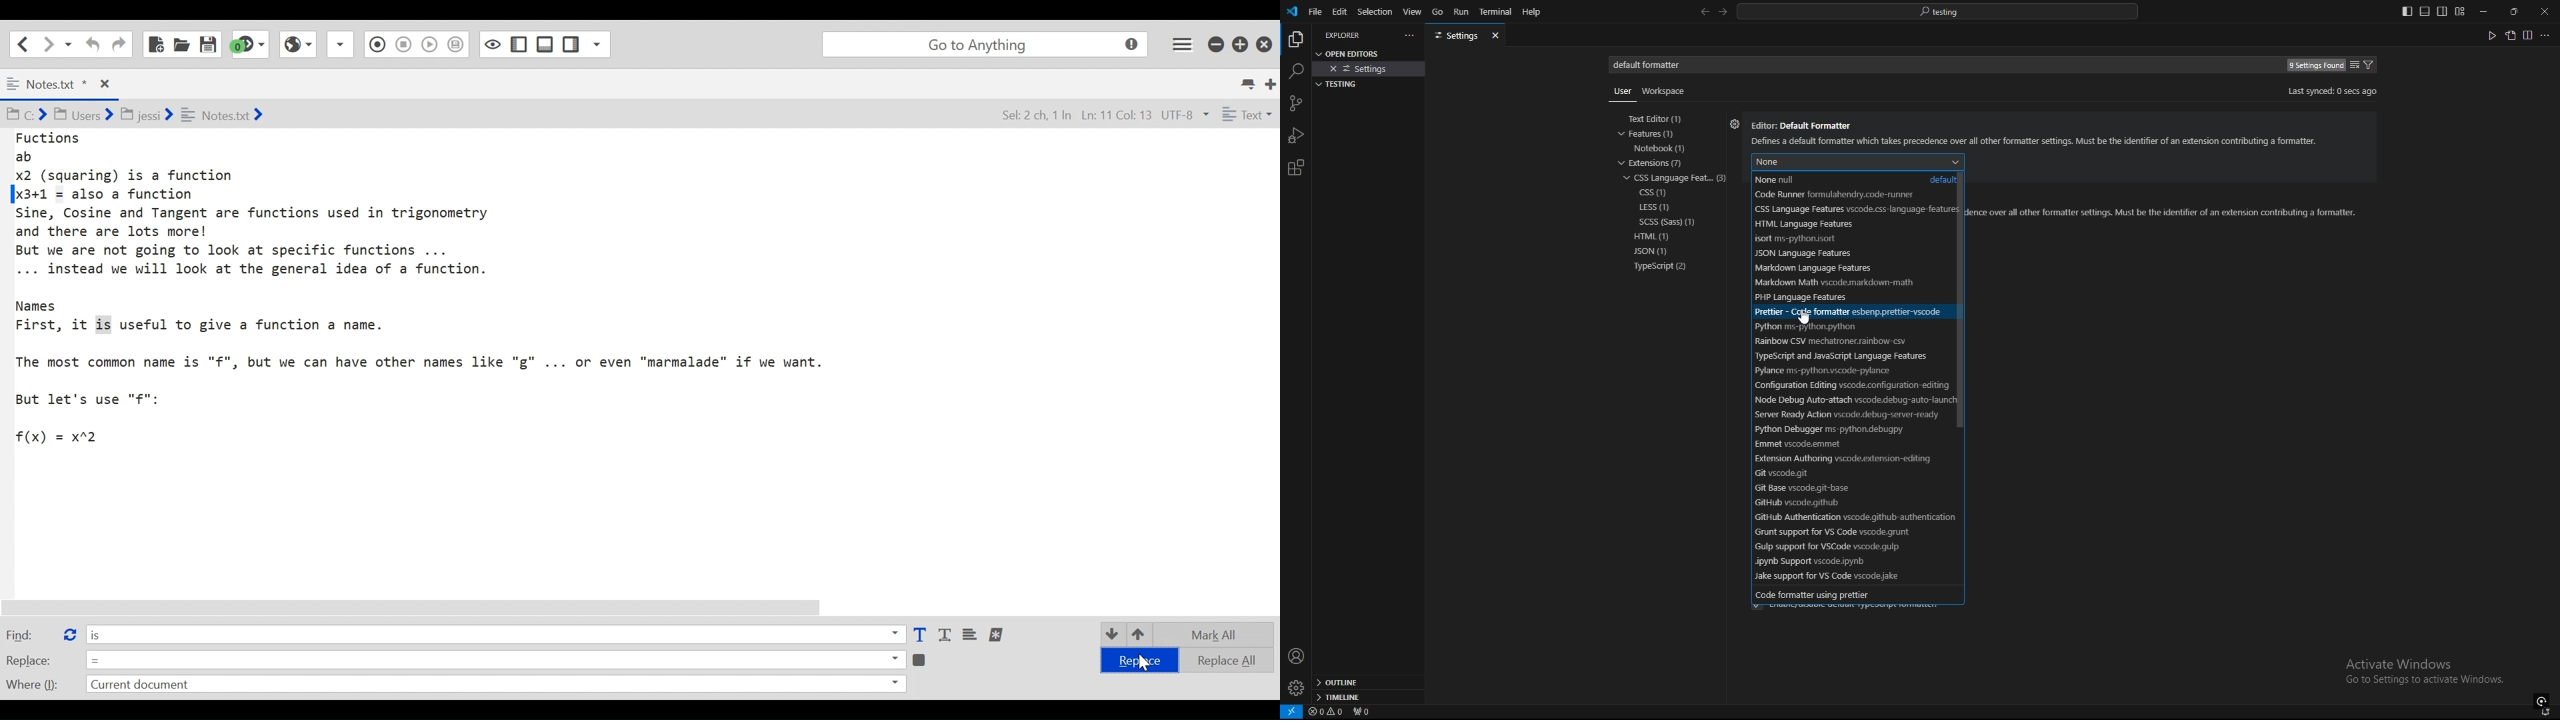  What do you see at coordinates (31, 683) in the screenshot?
I see `Where` at bounding box center [31, 683].